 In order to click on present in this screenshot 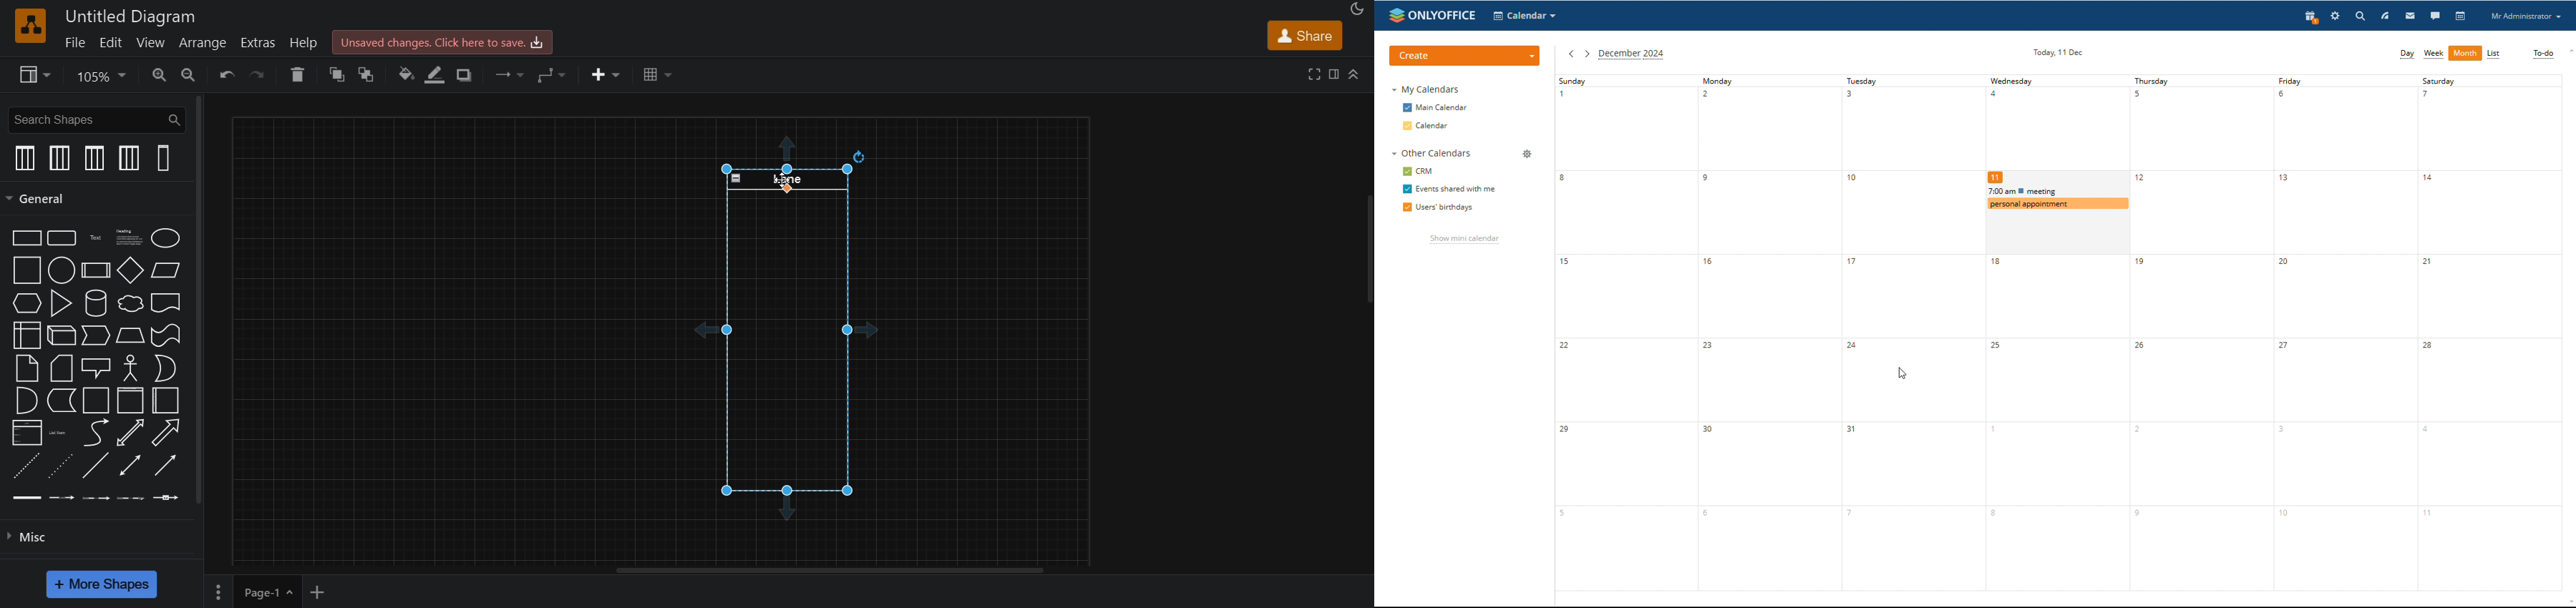, I will do `click(2312, 18)`.